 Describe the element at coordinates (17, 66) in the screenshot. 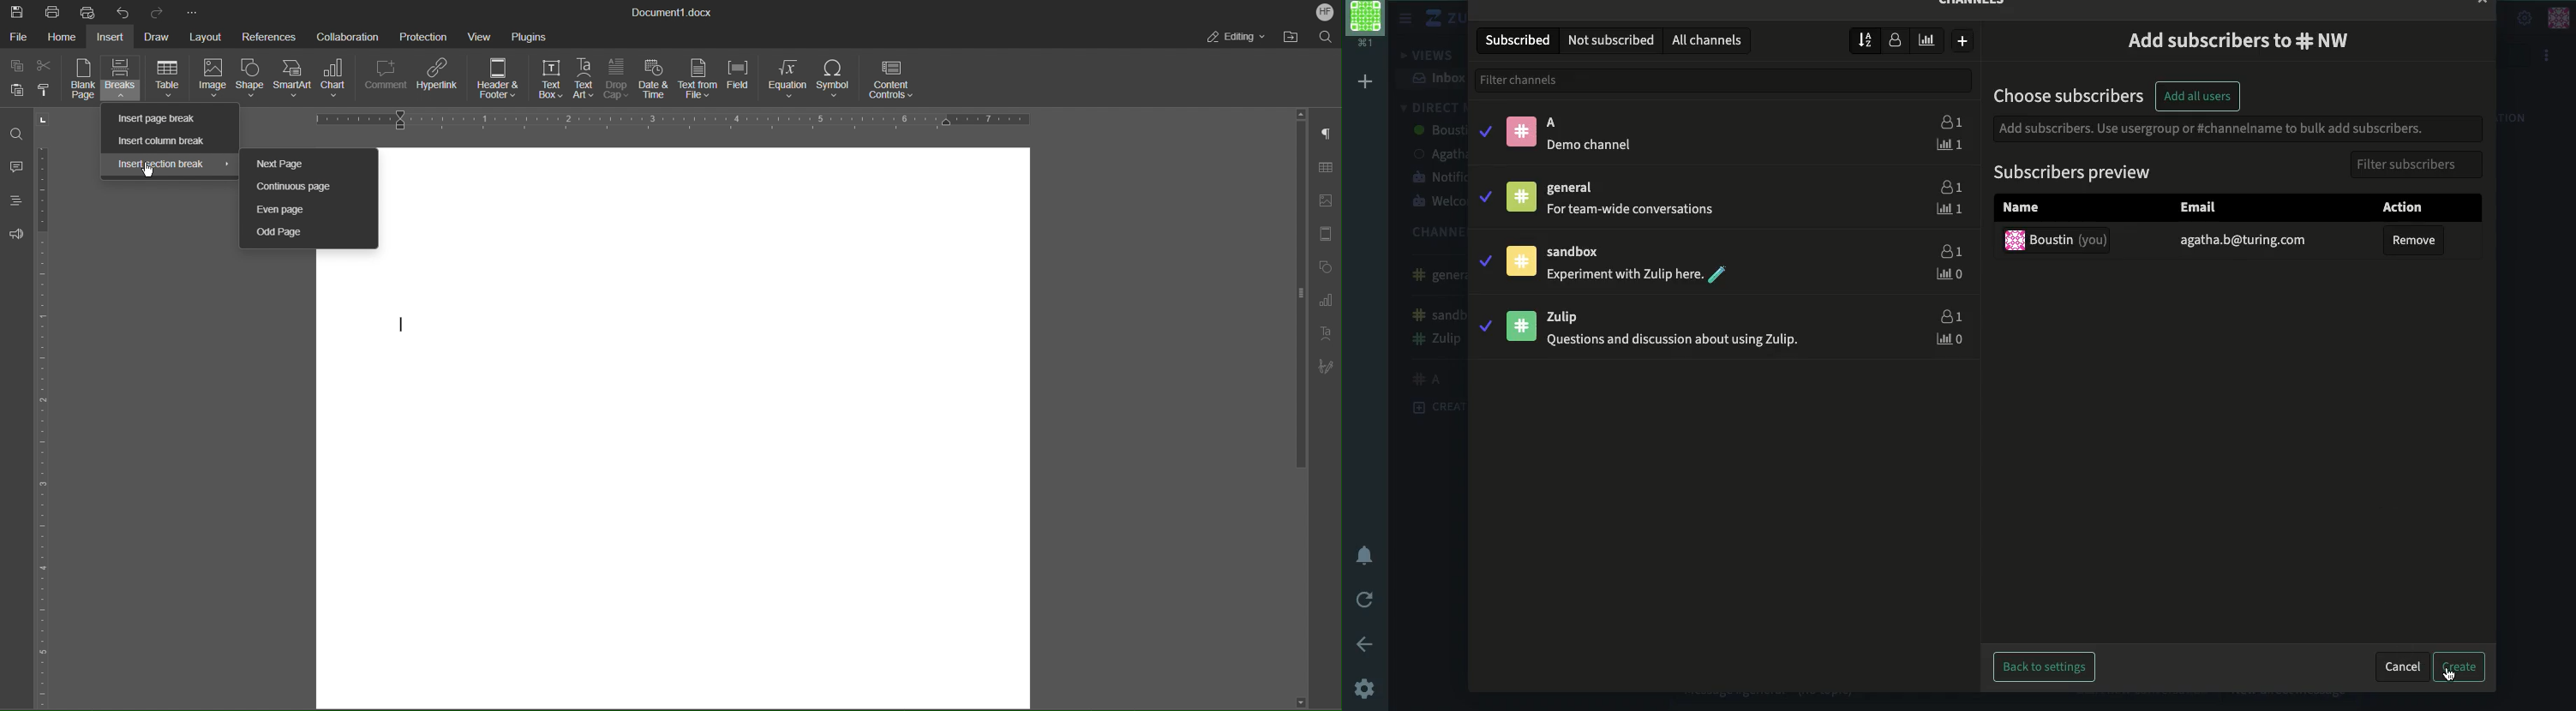

I see `Copy` at that location.